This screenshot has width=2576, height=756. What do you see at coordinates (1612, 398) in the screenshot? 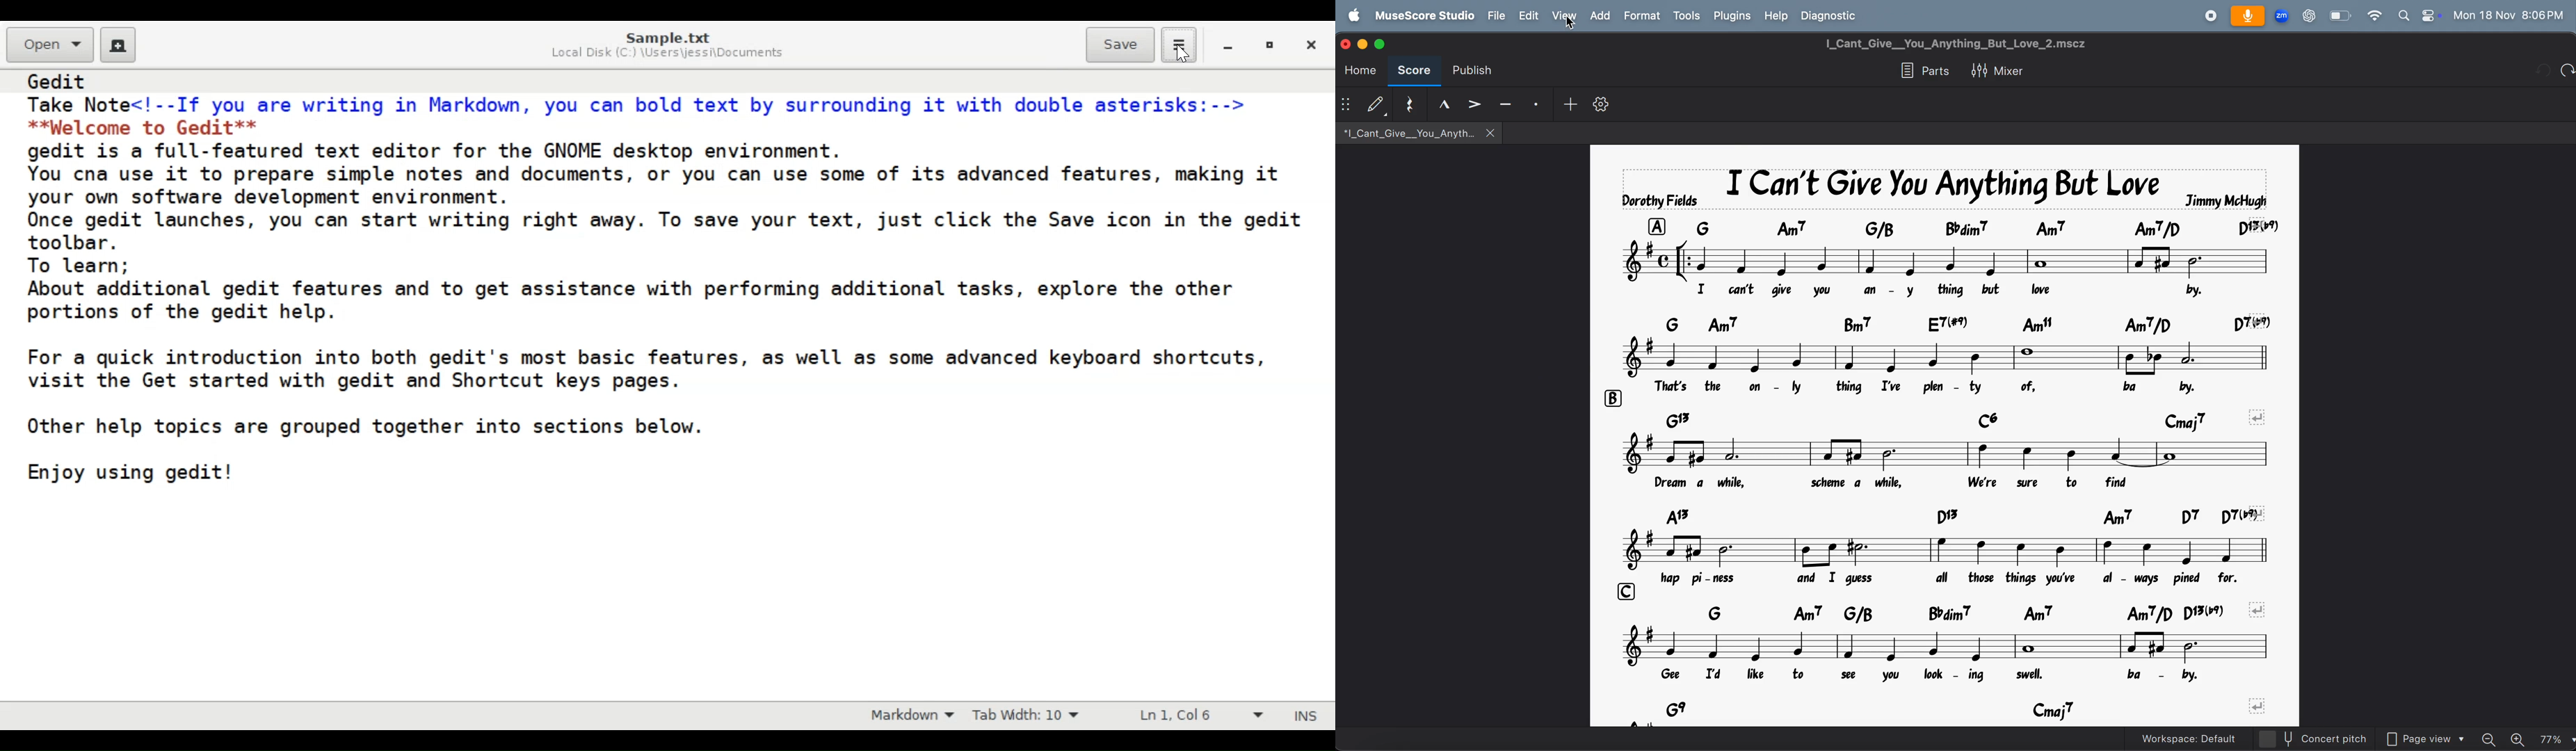
I see `rows` at bounding box center [1612, 398].